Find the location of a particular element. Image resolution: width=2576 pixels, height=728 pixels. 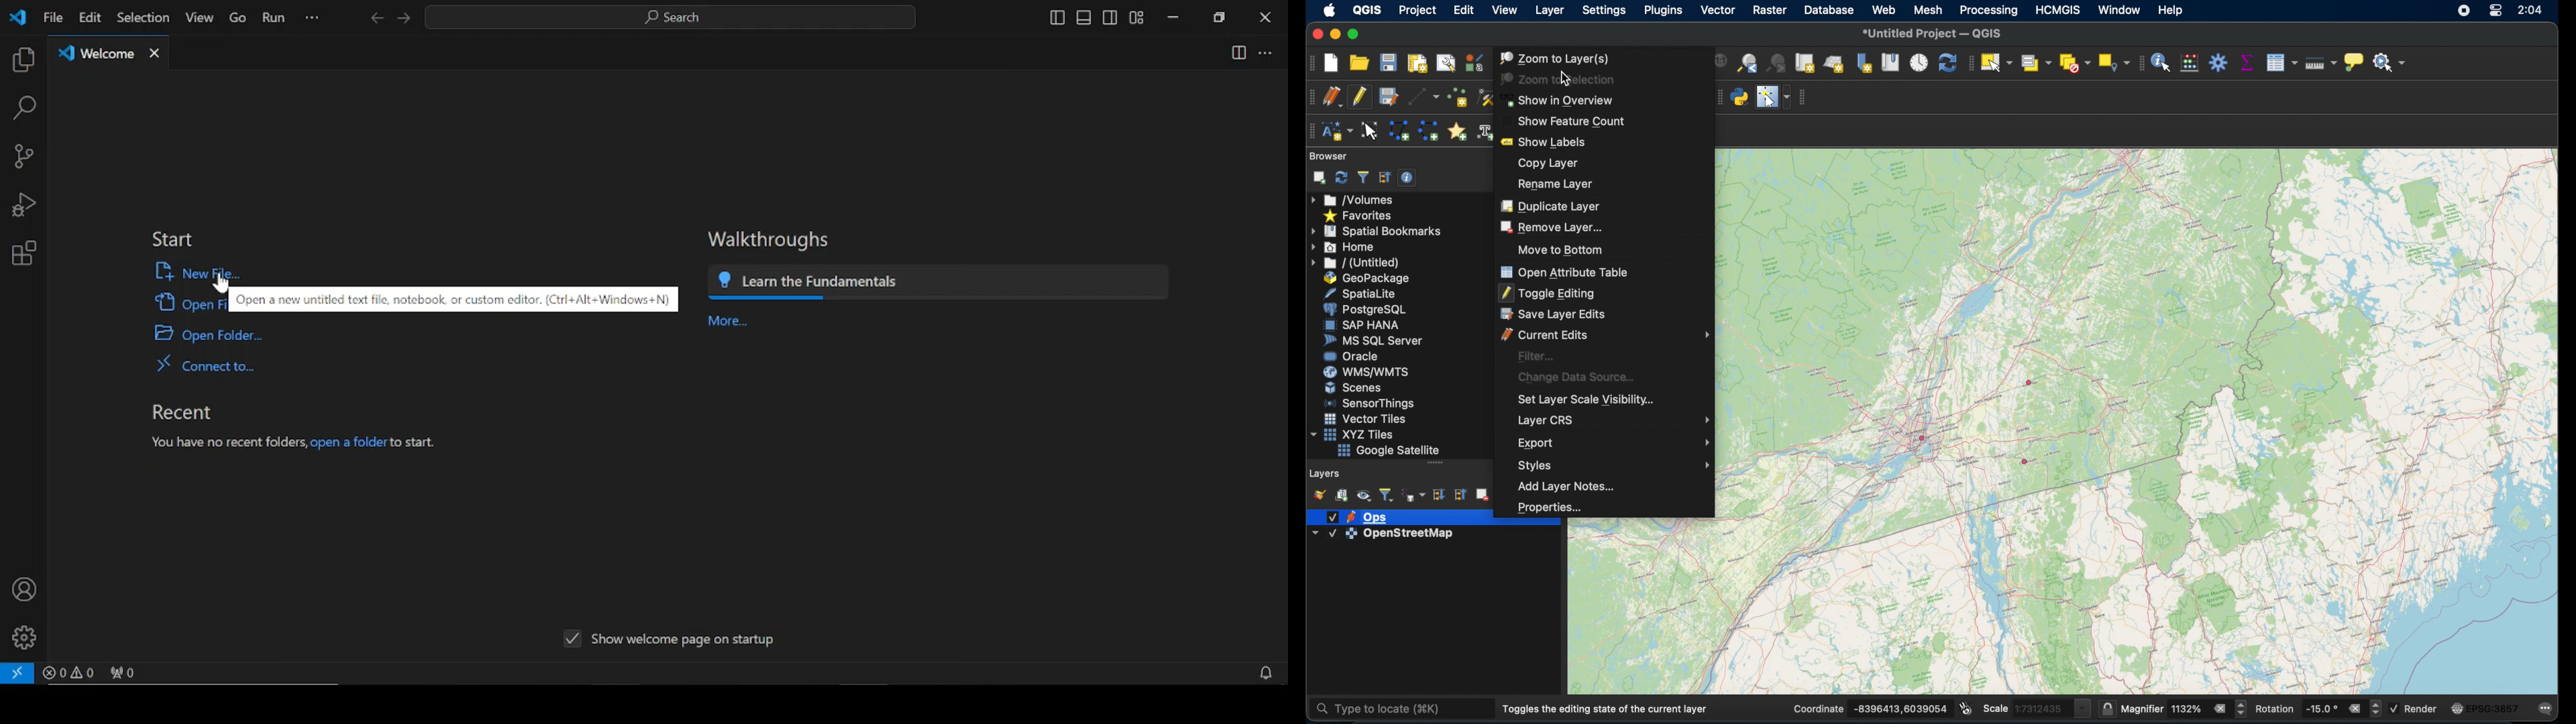

lock scale is located at coordinates (2104, 709).